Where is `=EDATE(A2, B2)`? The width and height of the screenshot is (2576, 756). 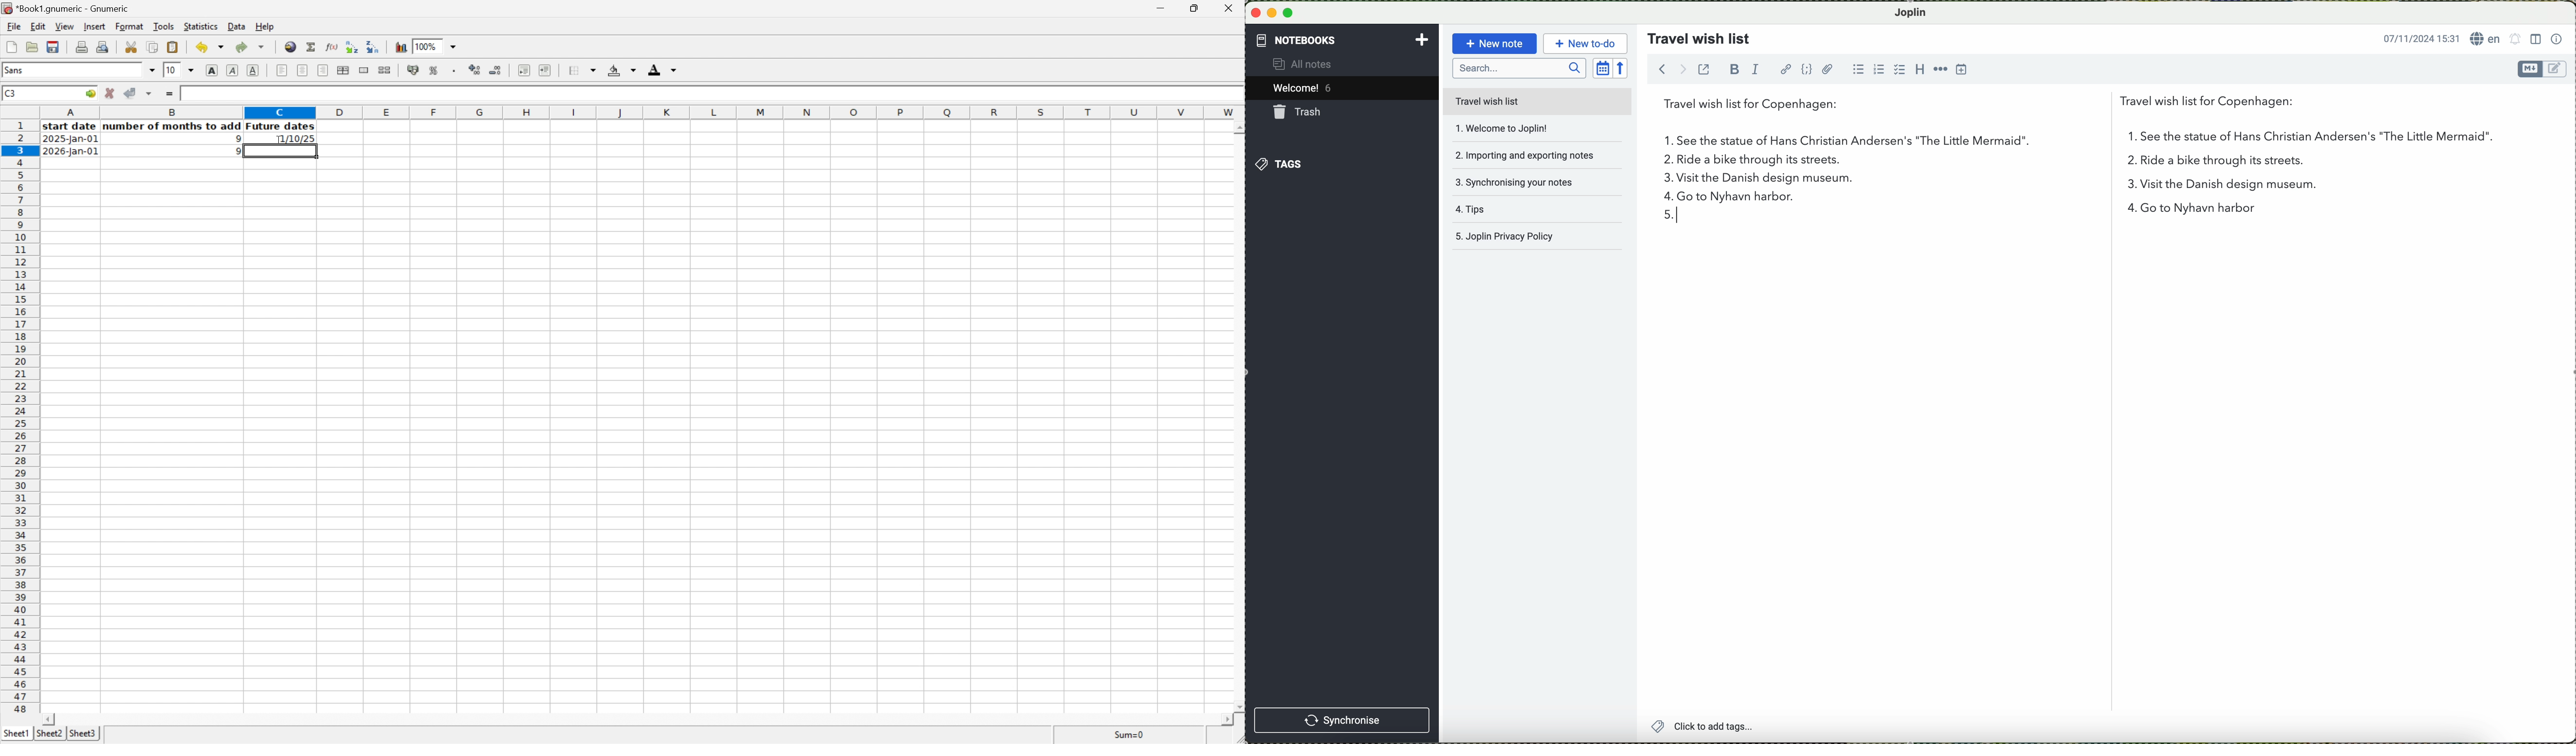 =EDATE(A2, B2) is located at coordinates (214, 93).